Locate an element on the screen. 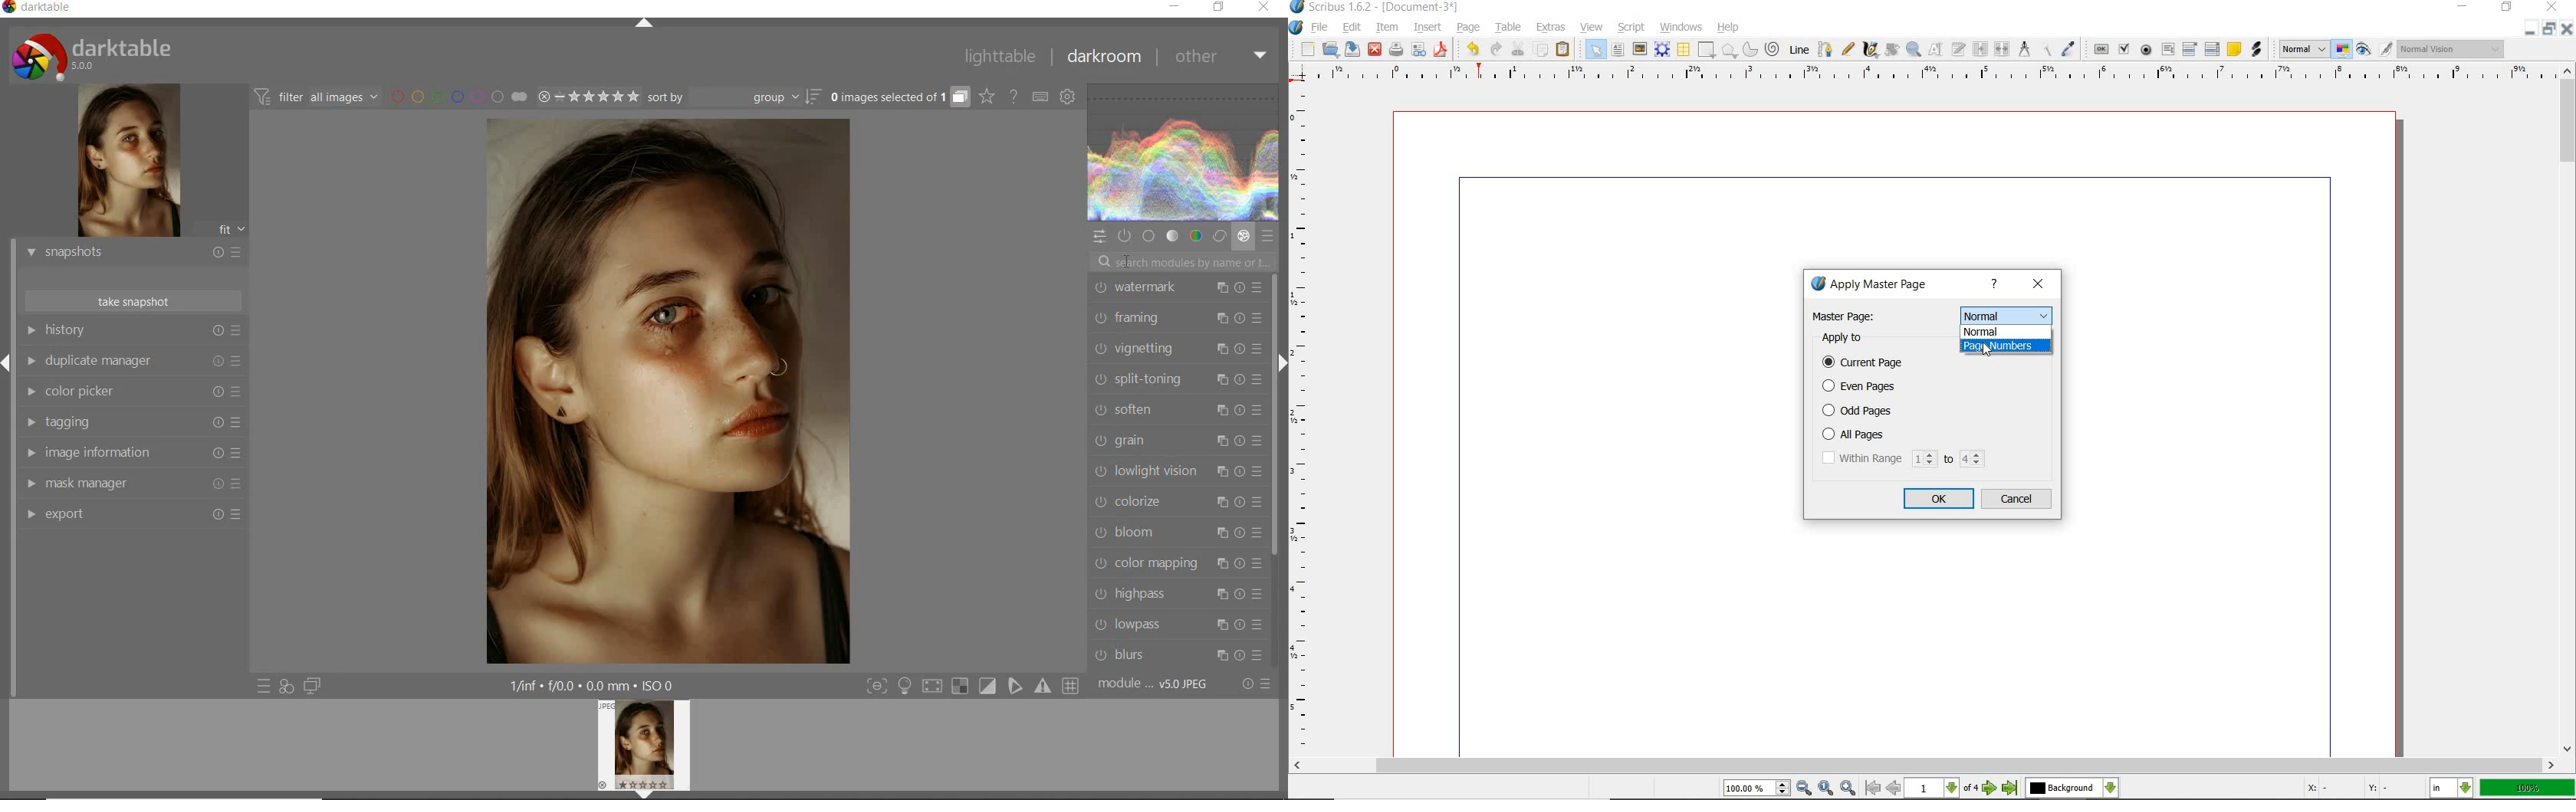  master page: normal is located at coordinates (1932, 316).